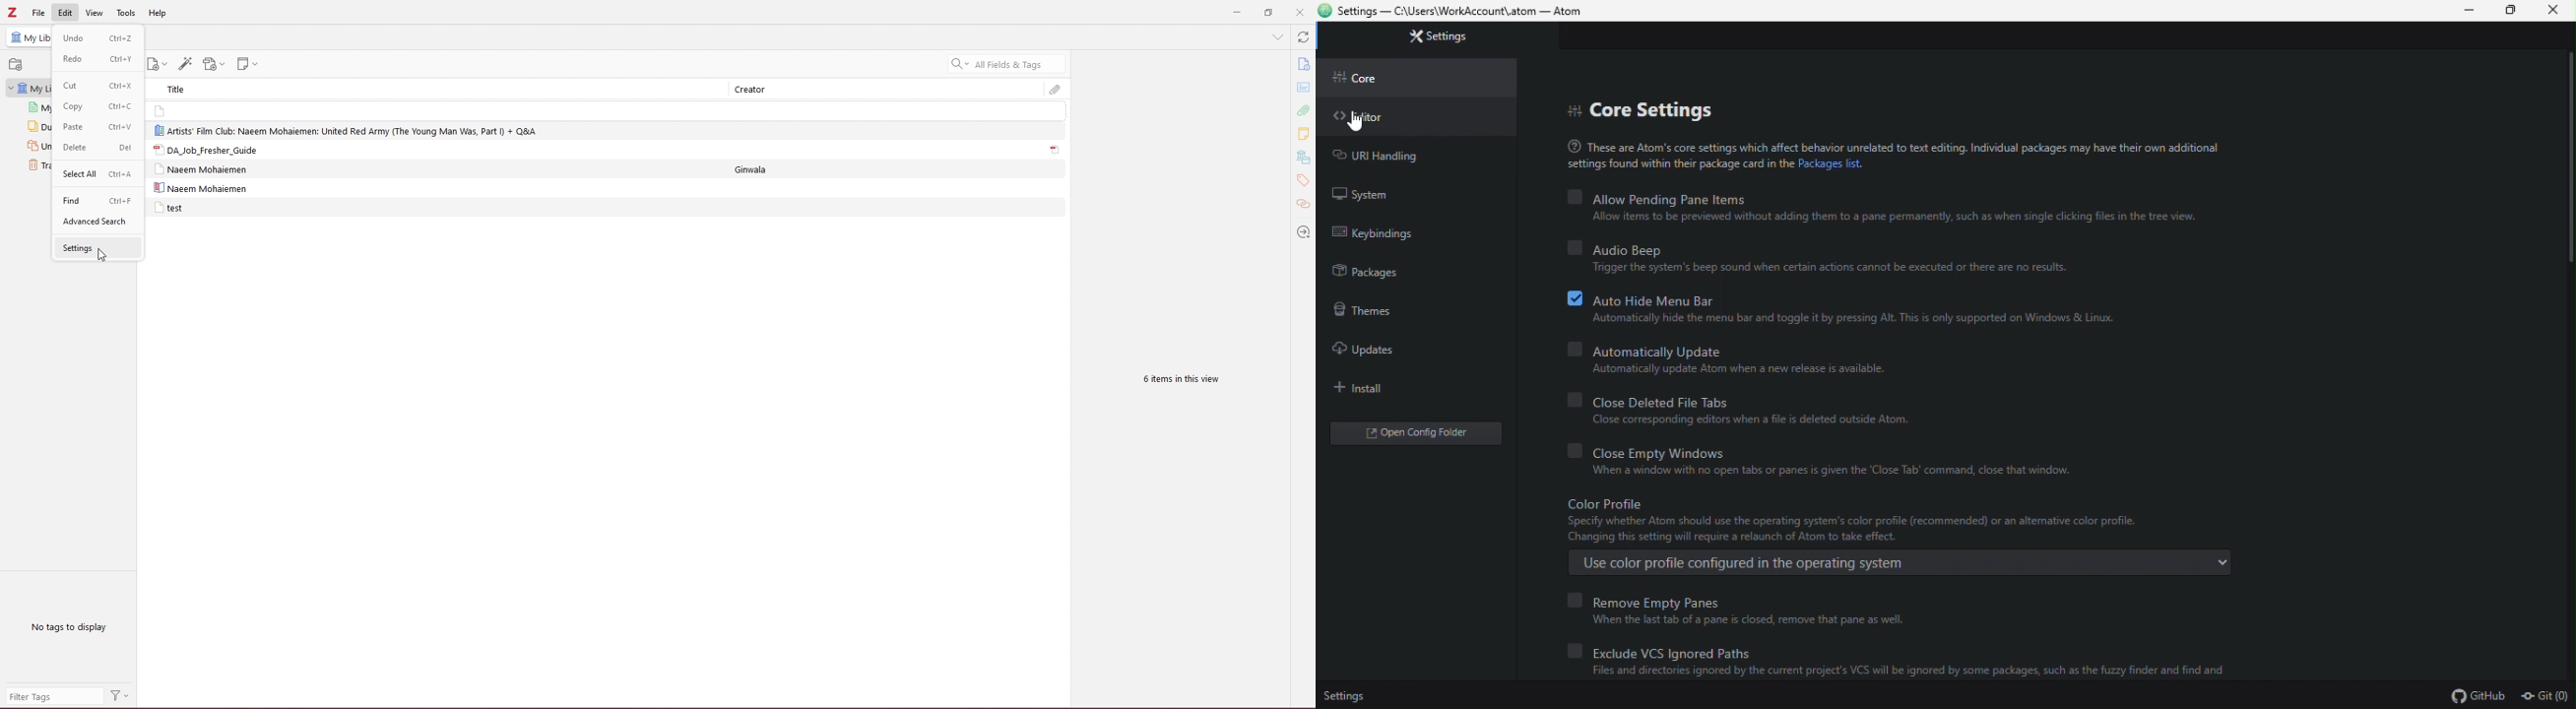  I want to click on Setting, so click(1460, 37).